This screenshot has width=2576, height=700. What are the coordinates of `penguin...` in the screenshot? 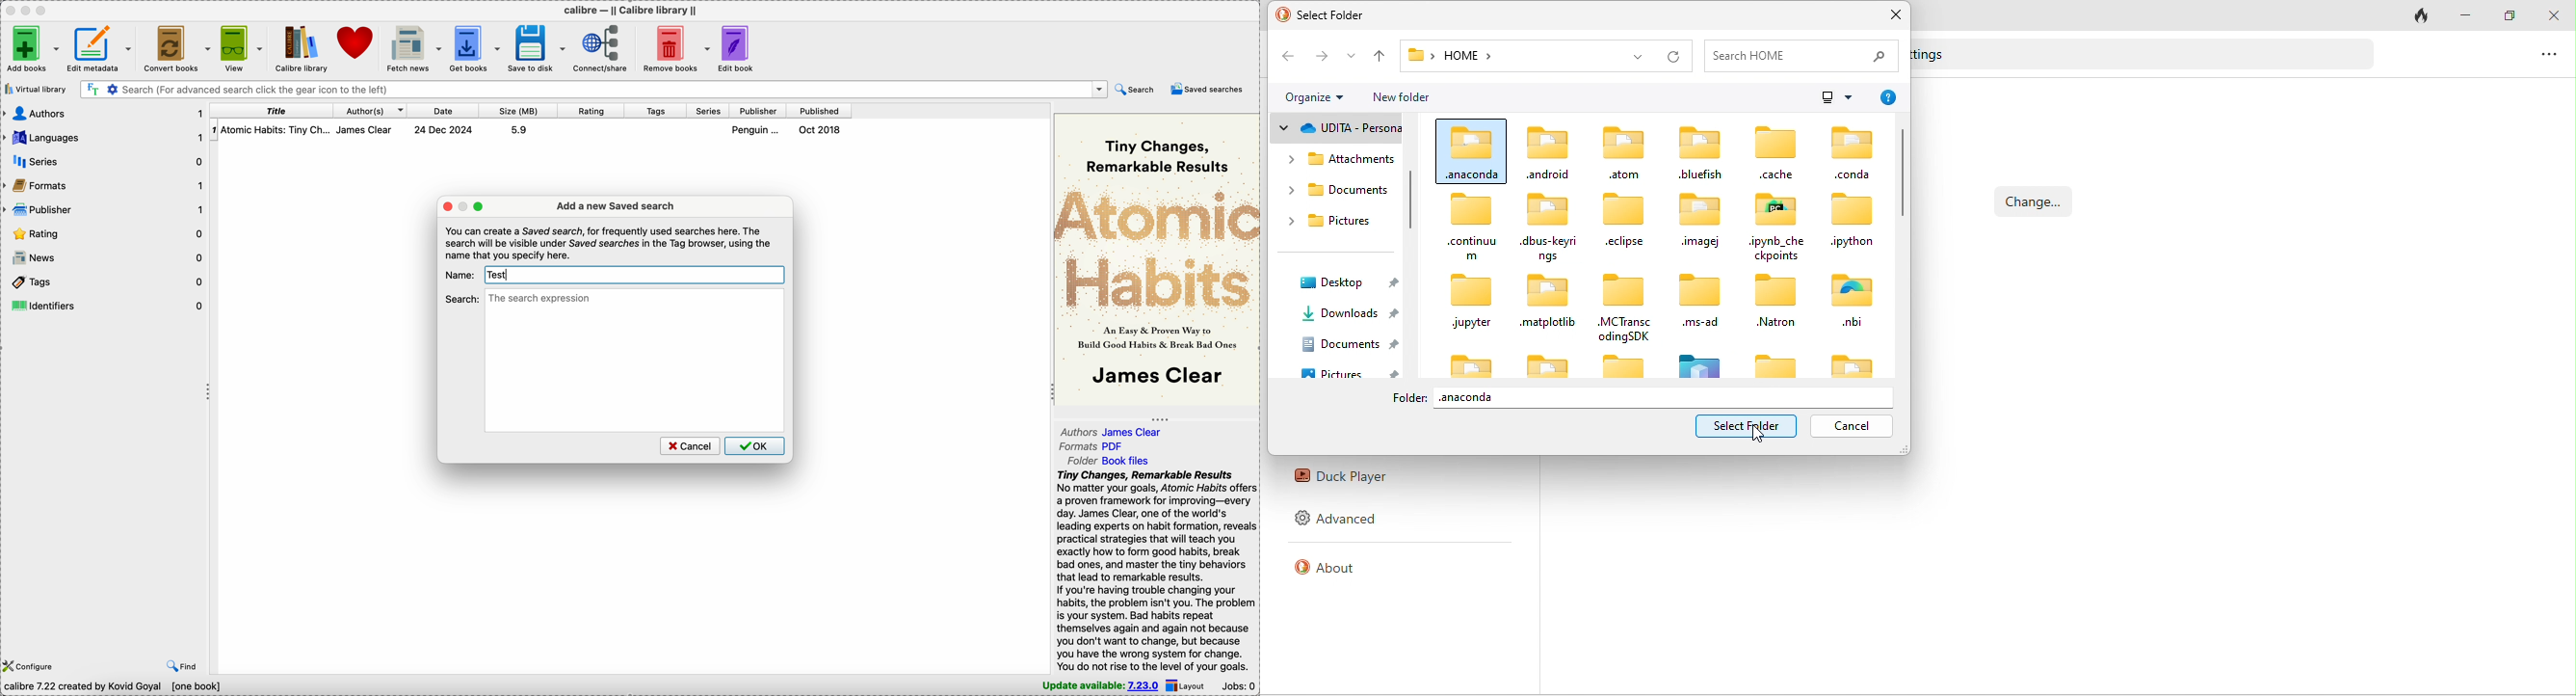 It's located at (758, 130).